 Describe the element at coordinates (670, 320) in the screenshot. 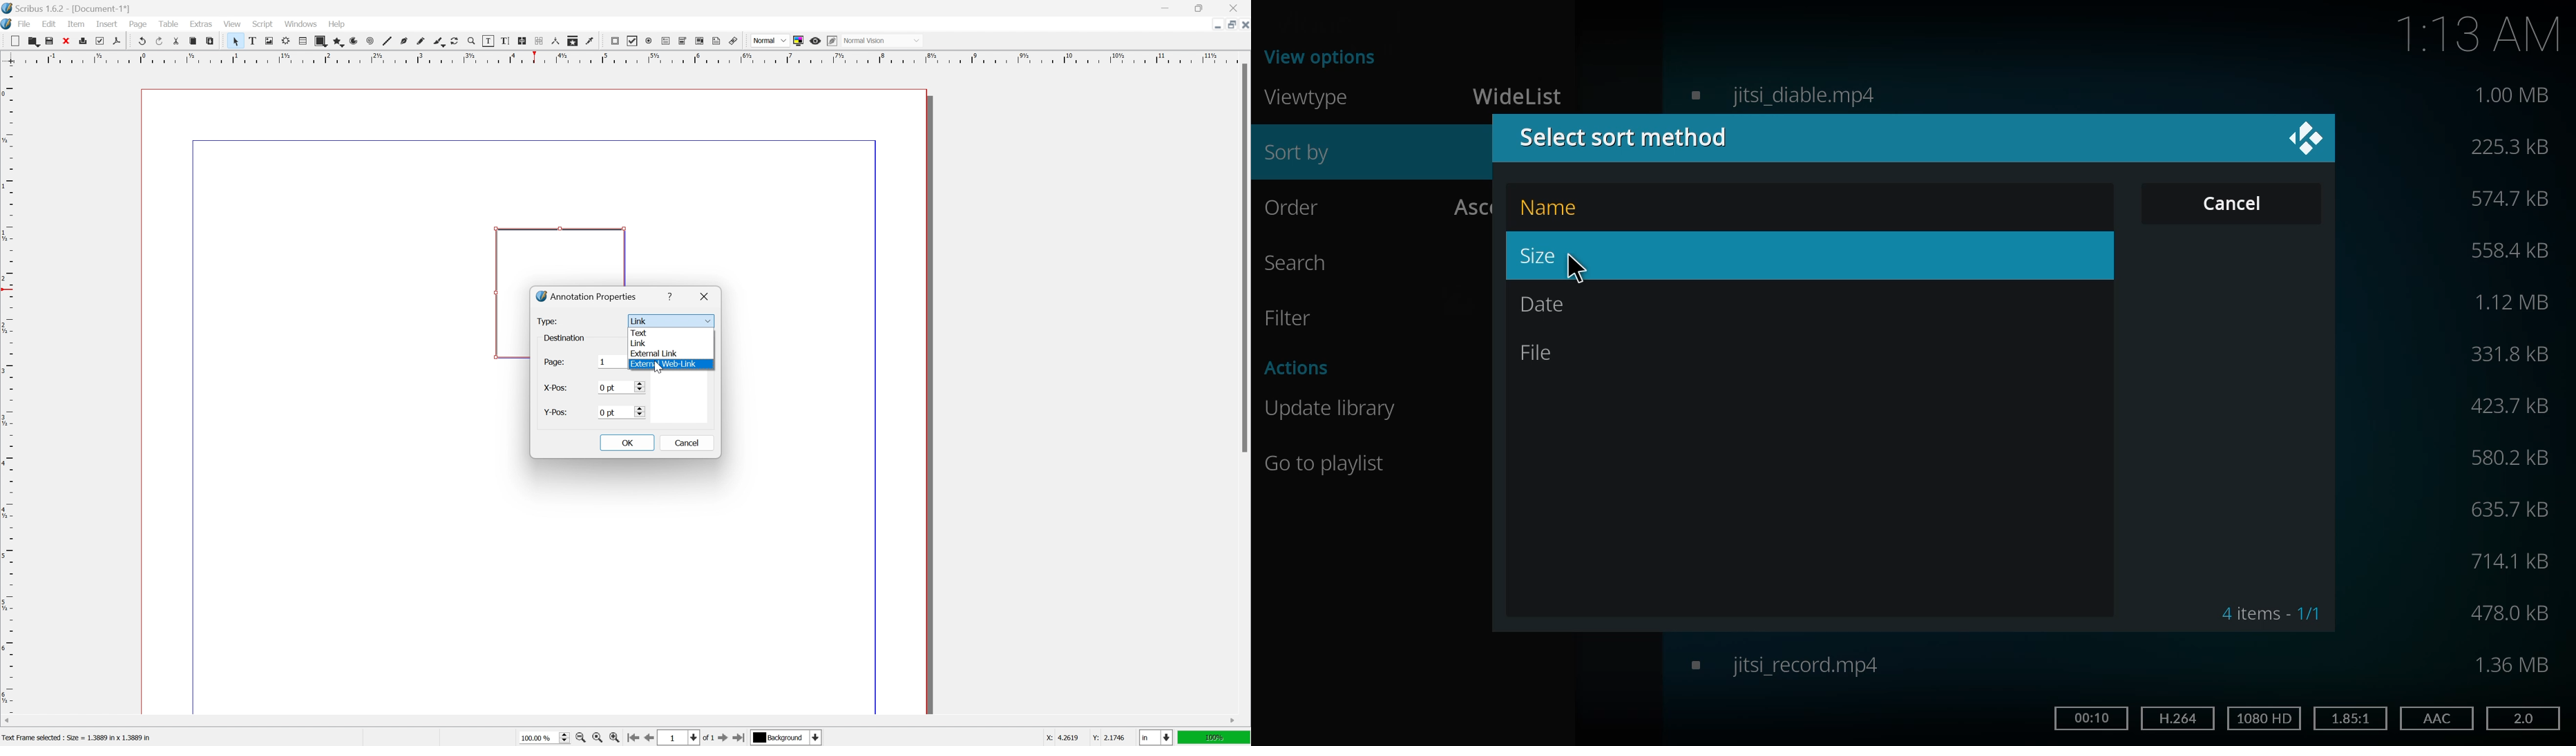

I see `link` at that location.